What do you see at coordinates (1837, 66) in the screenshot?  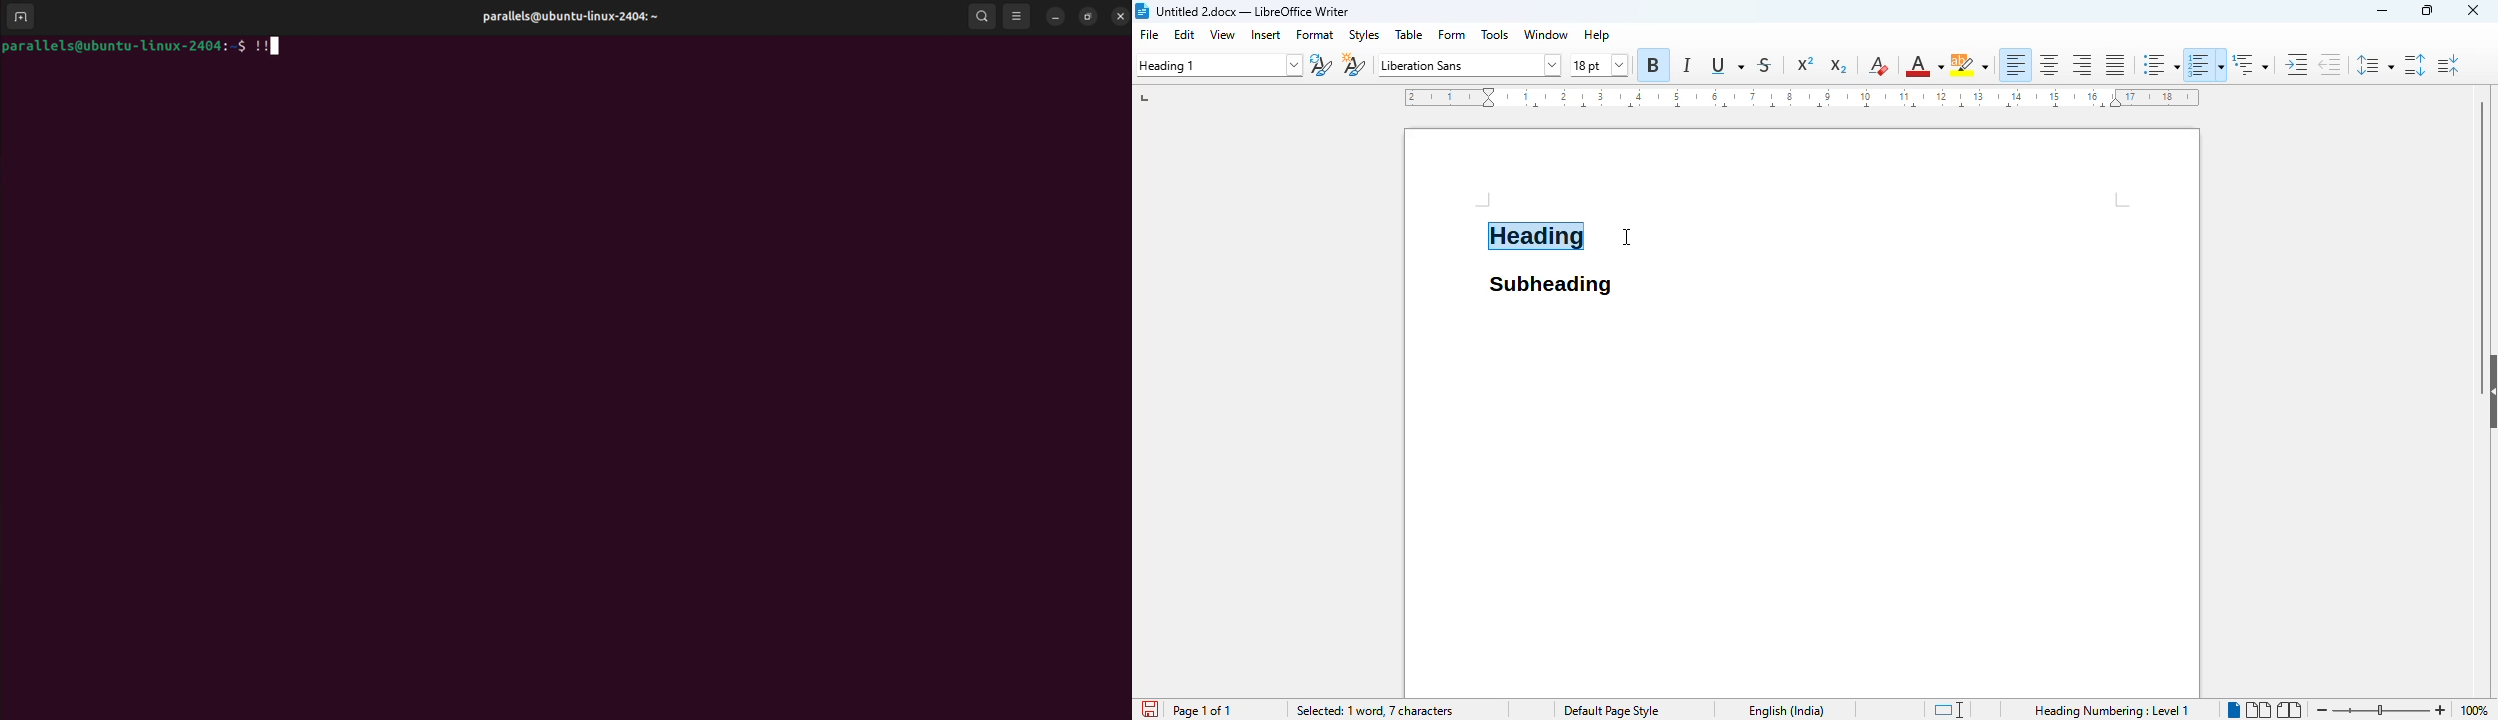 I see `subscript` at bounding box center [1837, 66].